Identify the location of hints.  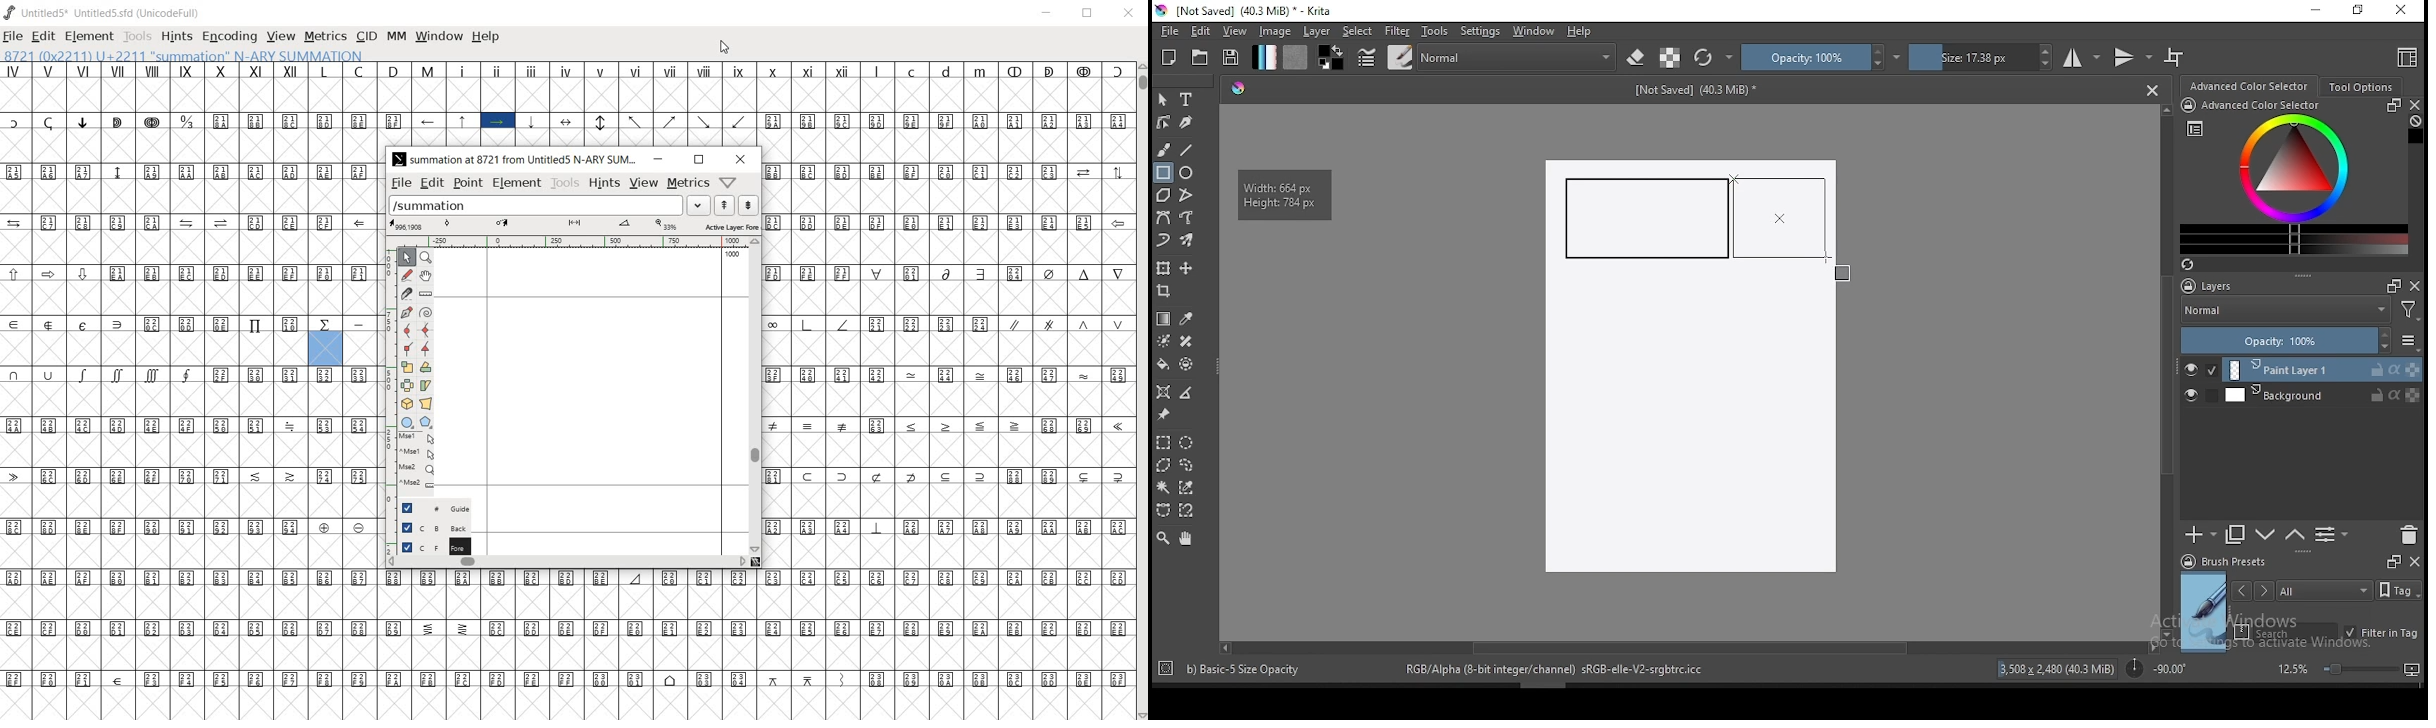
(604, 182).